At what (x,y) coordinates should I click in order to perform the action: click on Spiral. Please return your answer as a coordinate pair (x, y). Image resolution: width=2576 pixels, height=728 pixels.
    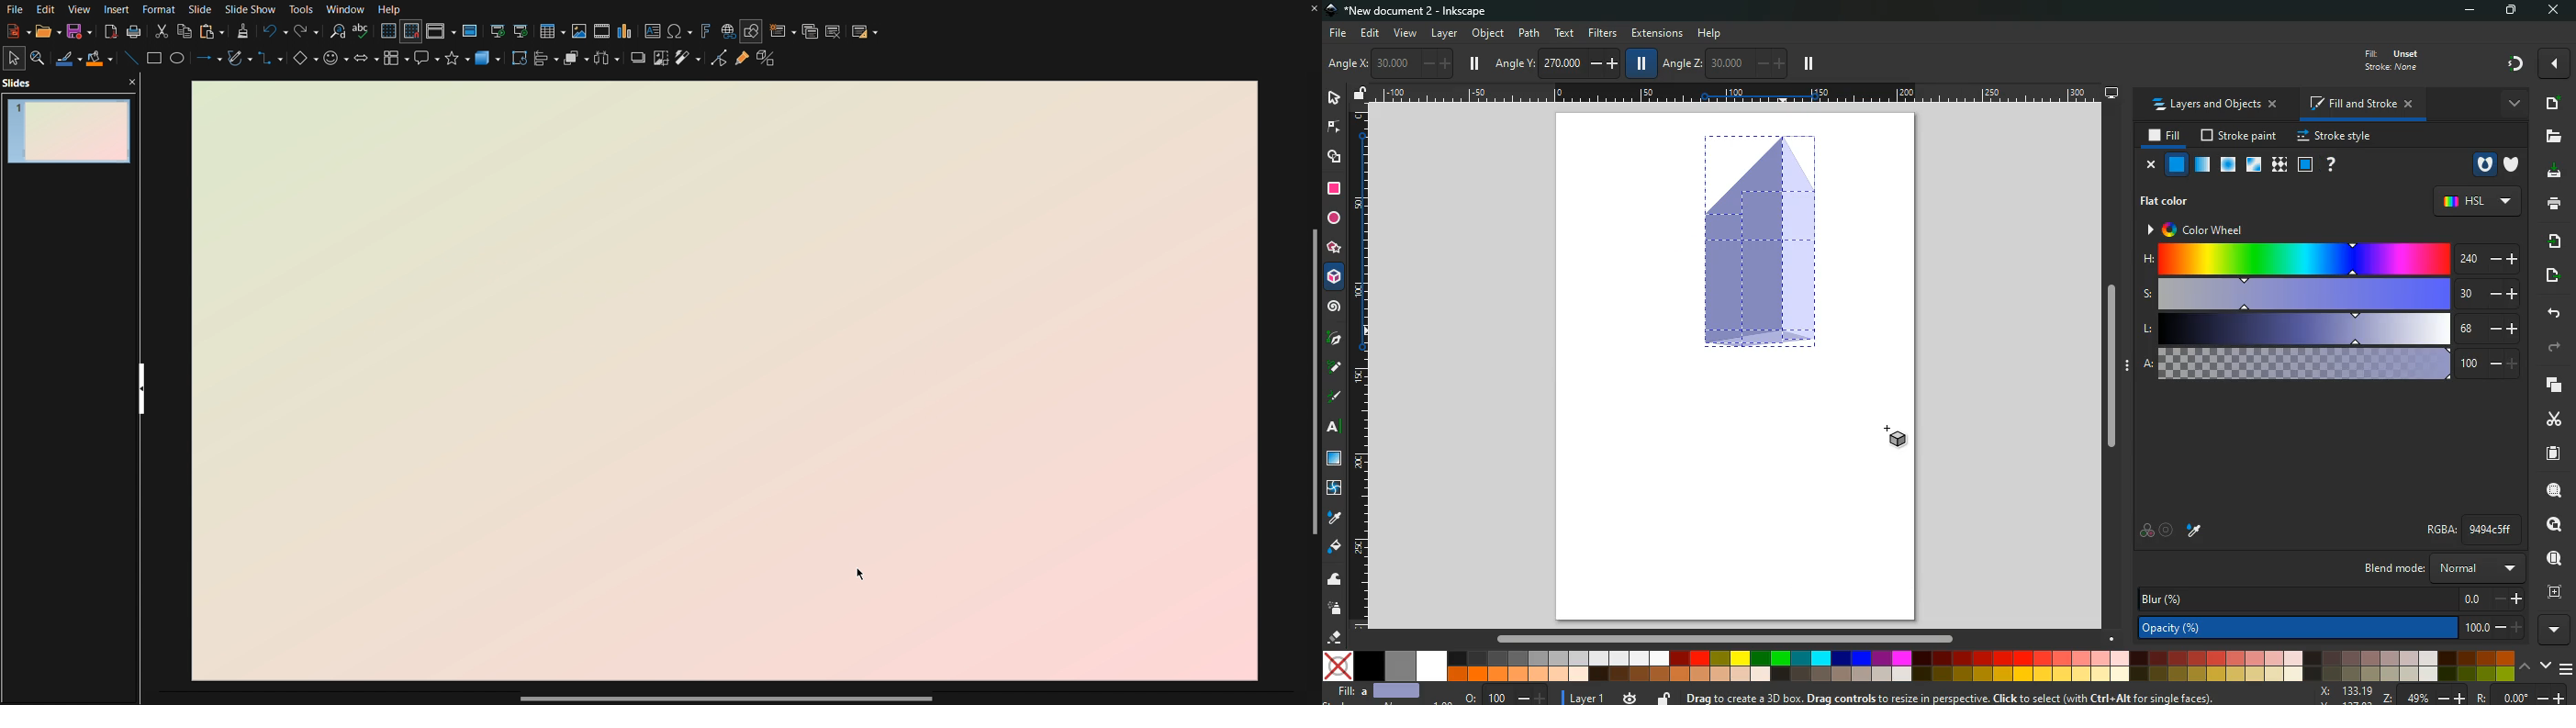
    Looking at the image, I should click on (1337, 308).